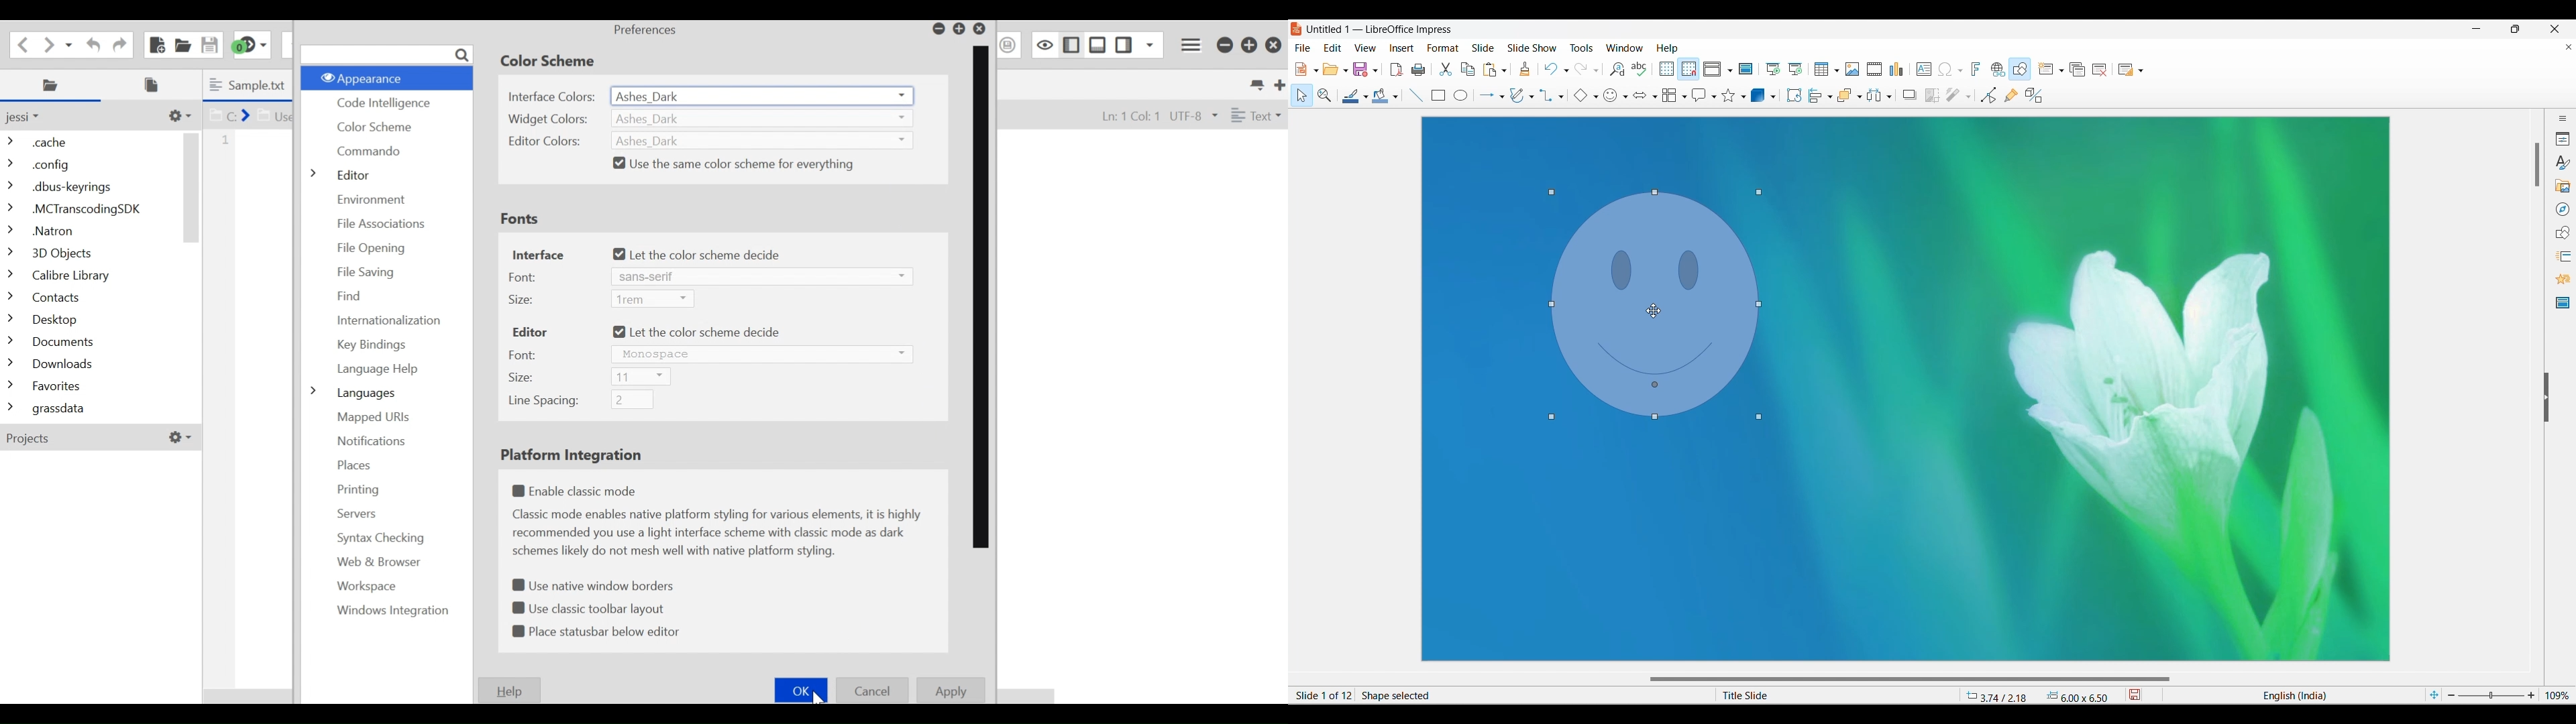 This screenshot has width=2576, height=728. I want to click on Cut, so click(1446, 69).